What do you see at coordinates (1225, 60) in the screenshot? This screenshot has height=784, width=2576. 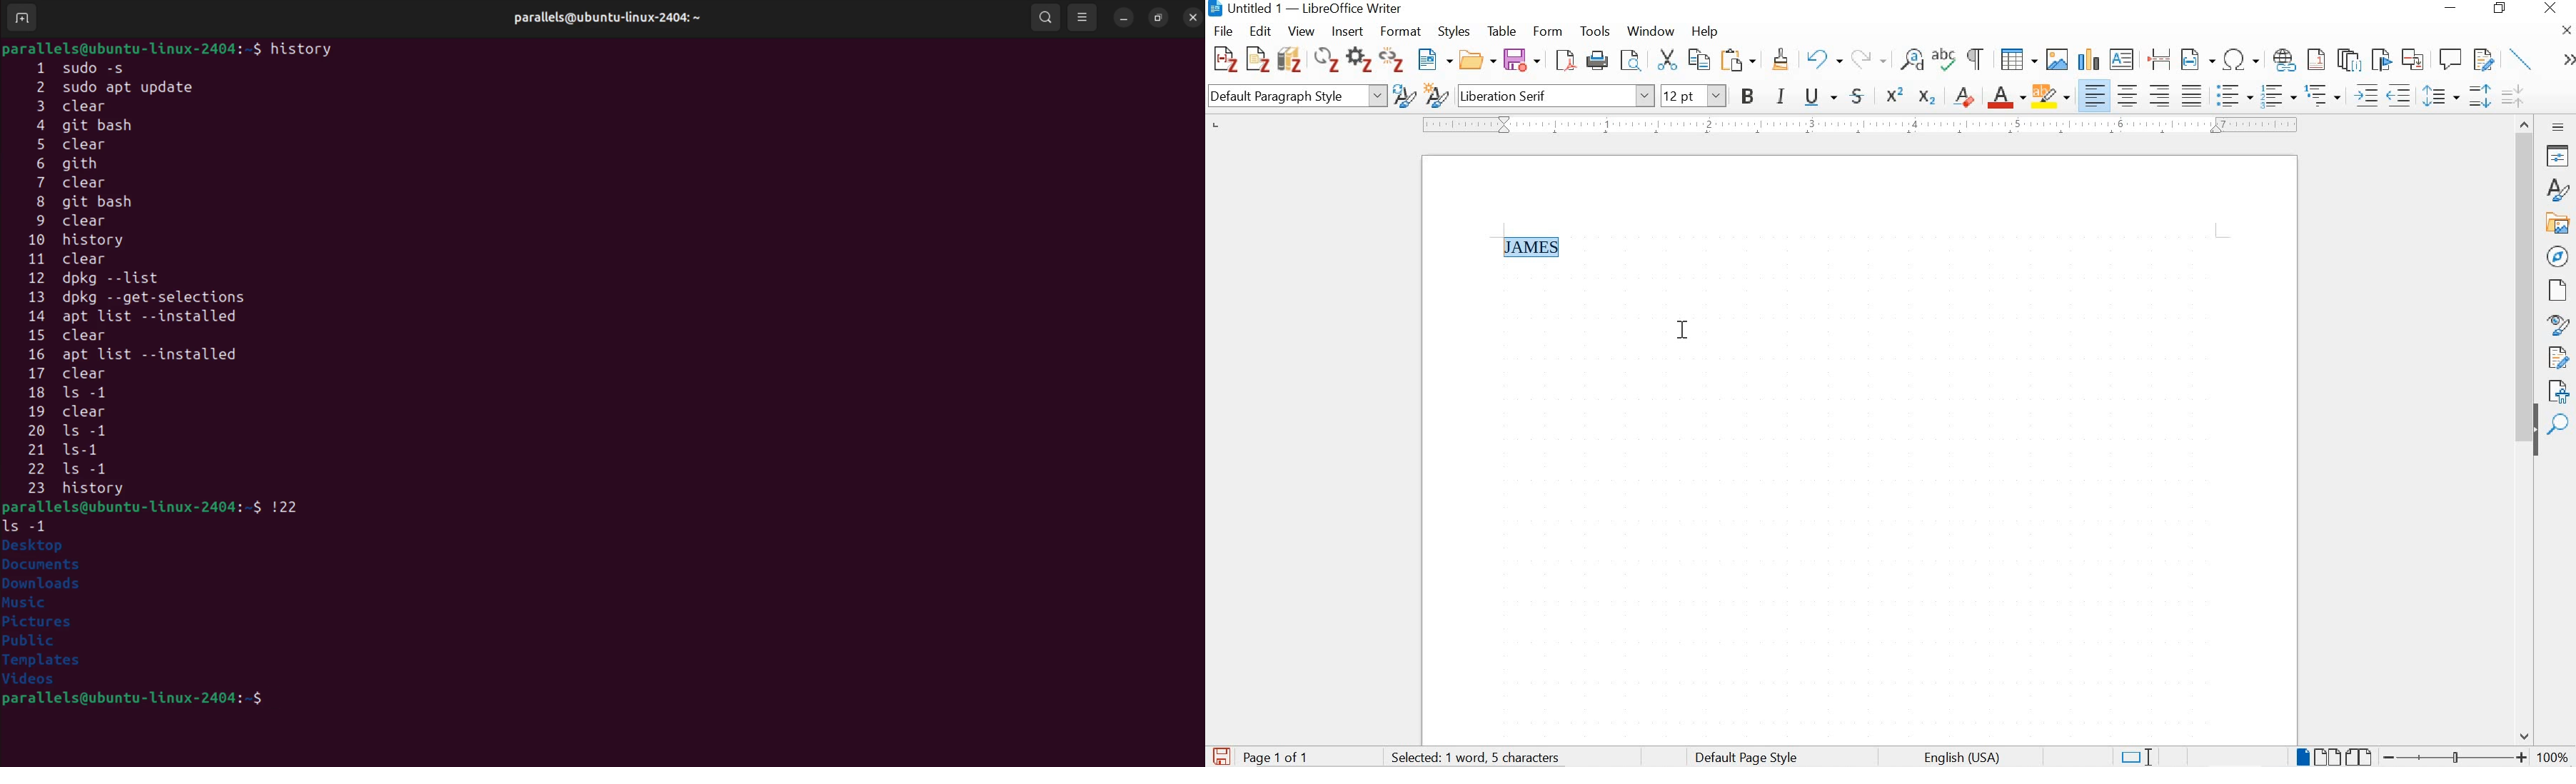 I see `add/edit citation` at bounding box center [1225, 60].